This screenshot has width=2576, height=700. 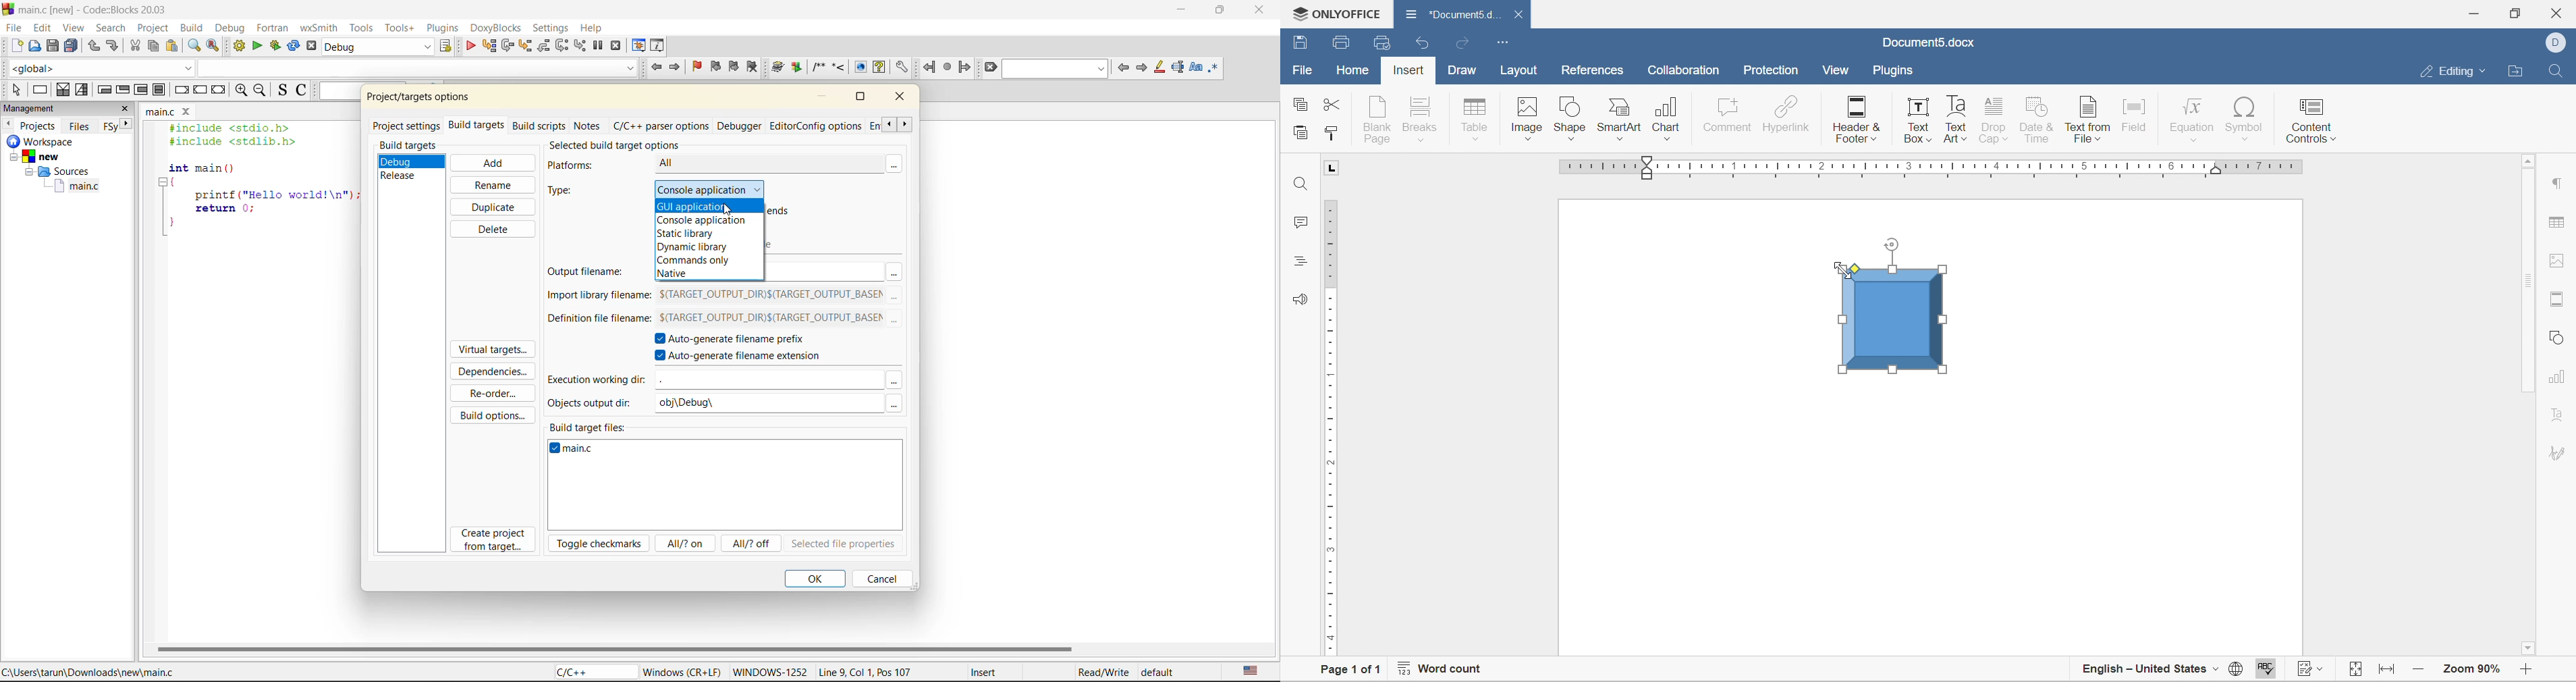 I want to click on project/target  options, so click(x=424, y=97).